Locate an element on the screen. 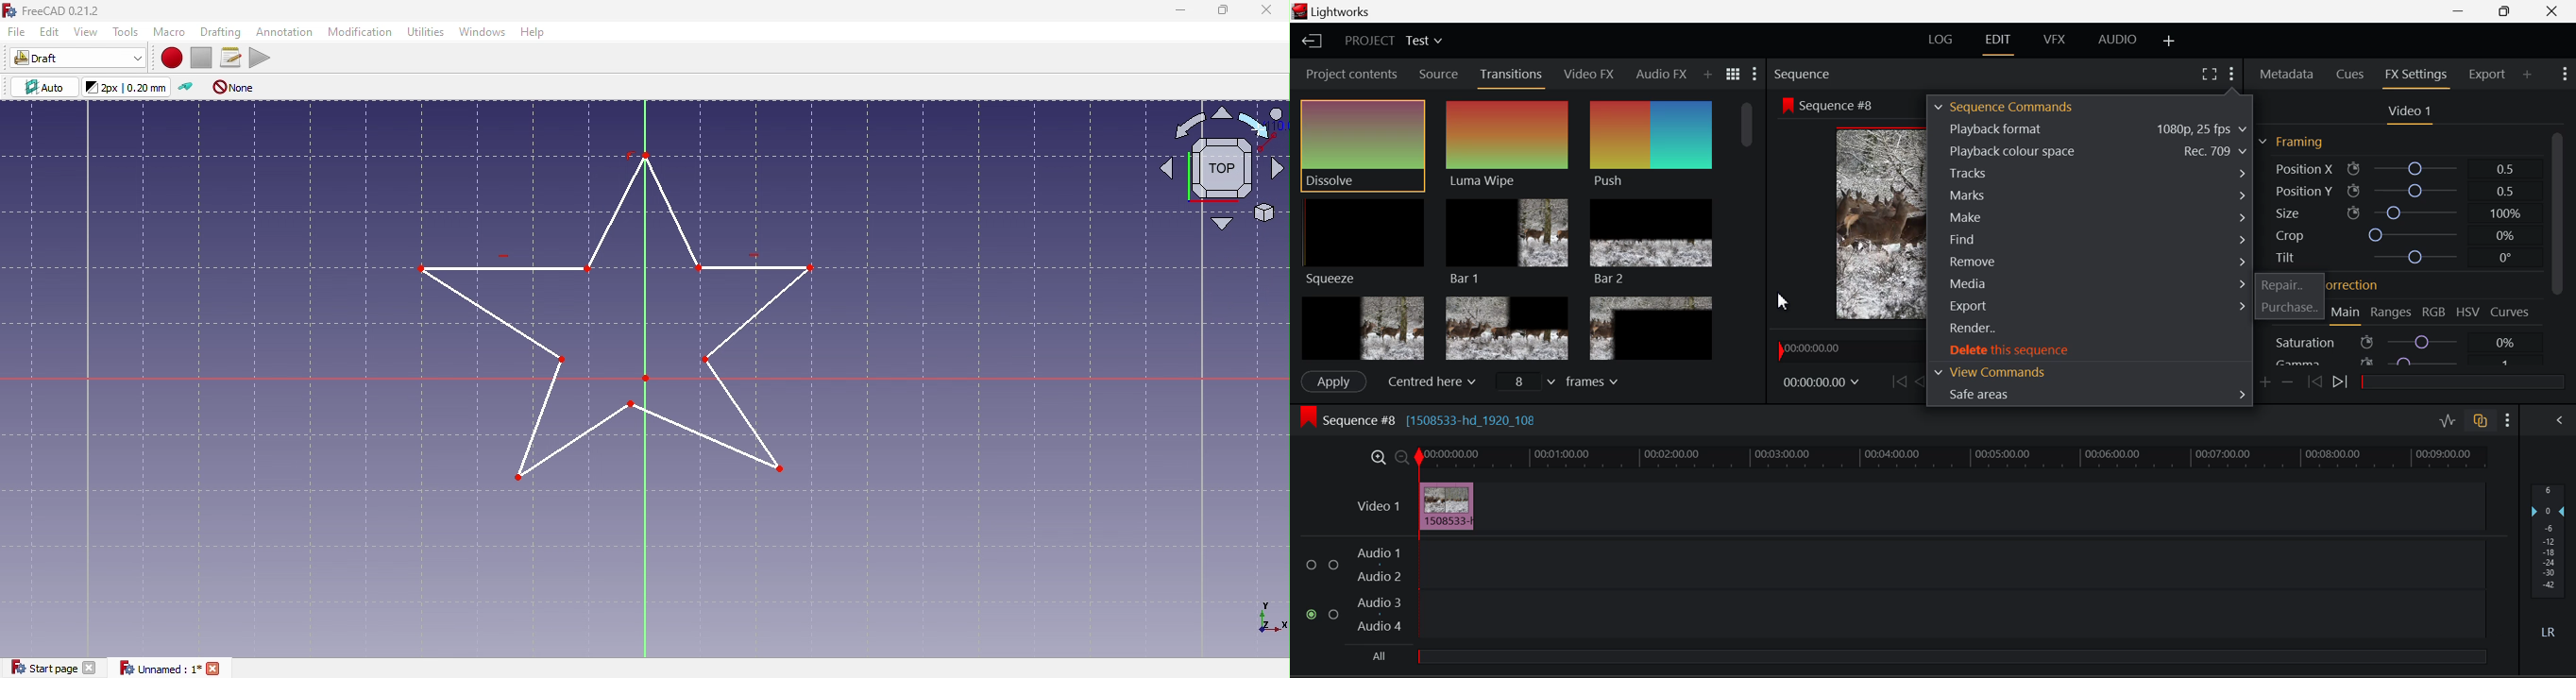  Toggle Audio Levels Editing is located at coordinates (2448, 420).